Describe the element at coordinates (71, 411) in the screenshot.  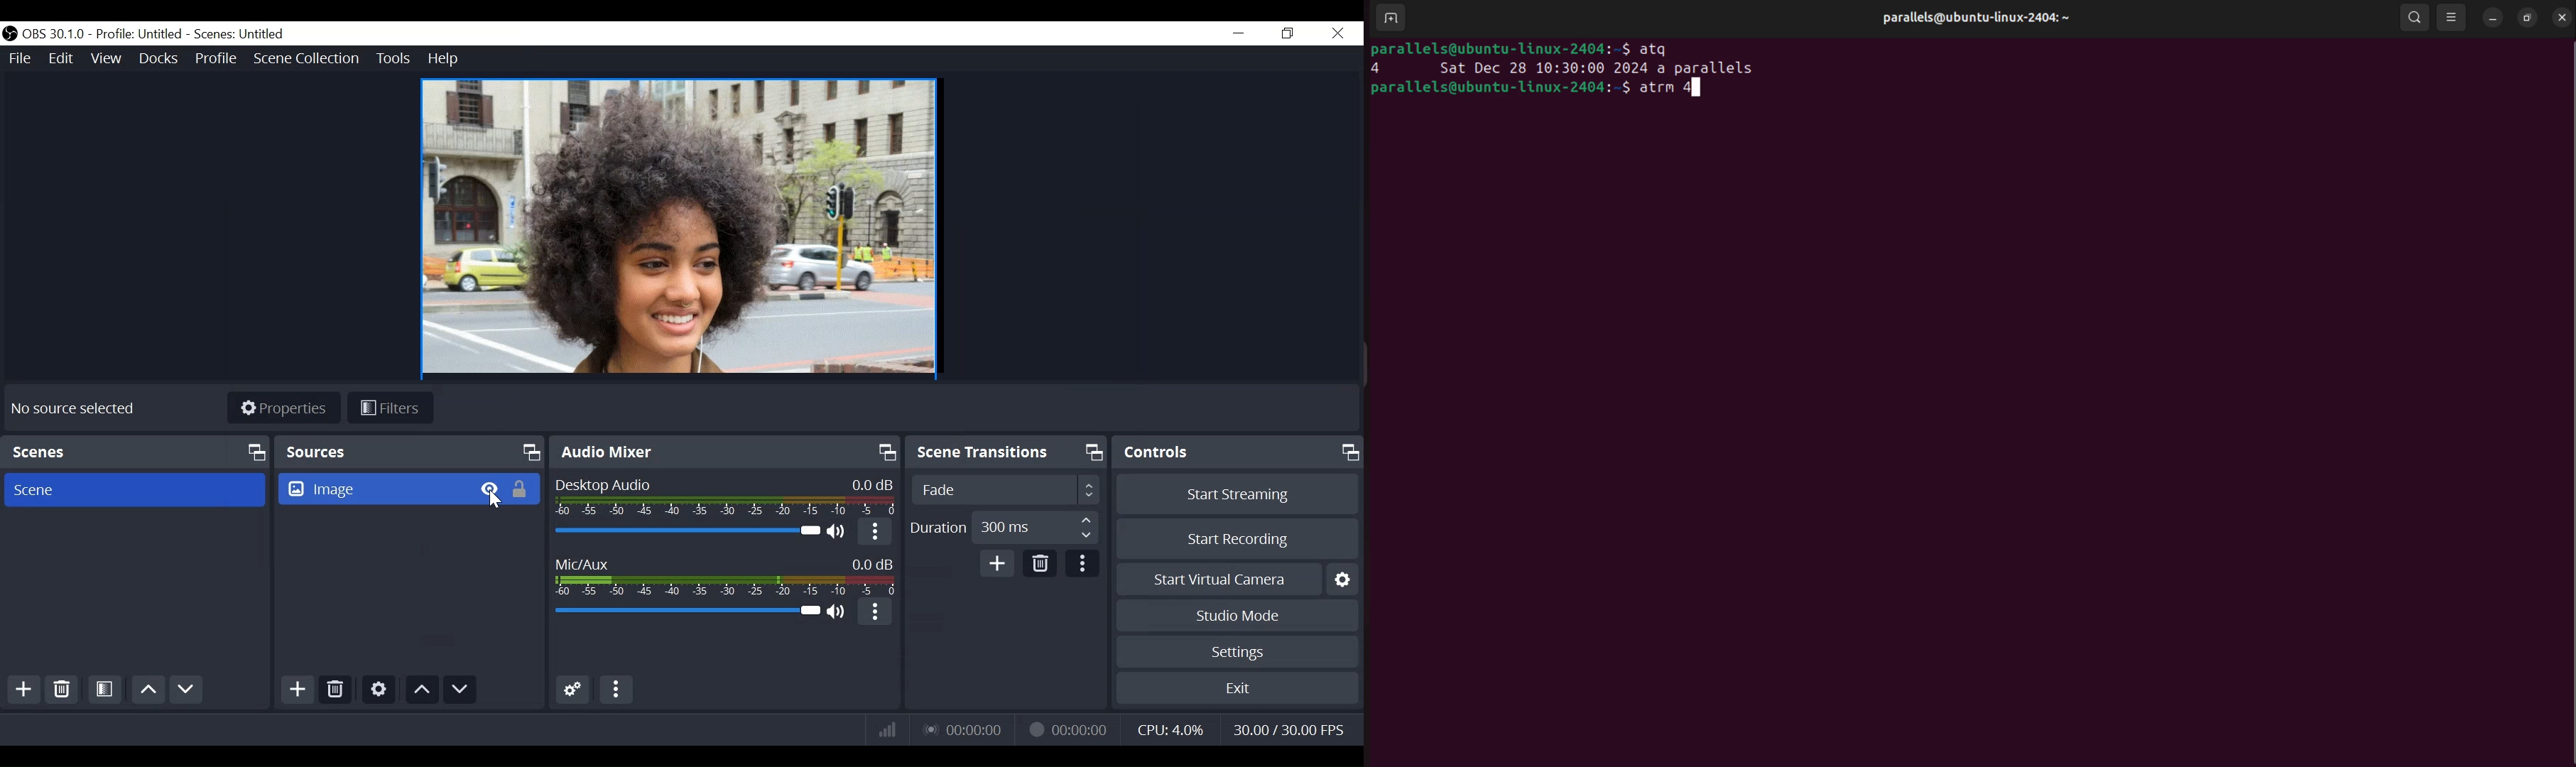
I see `No source selected` at that location.